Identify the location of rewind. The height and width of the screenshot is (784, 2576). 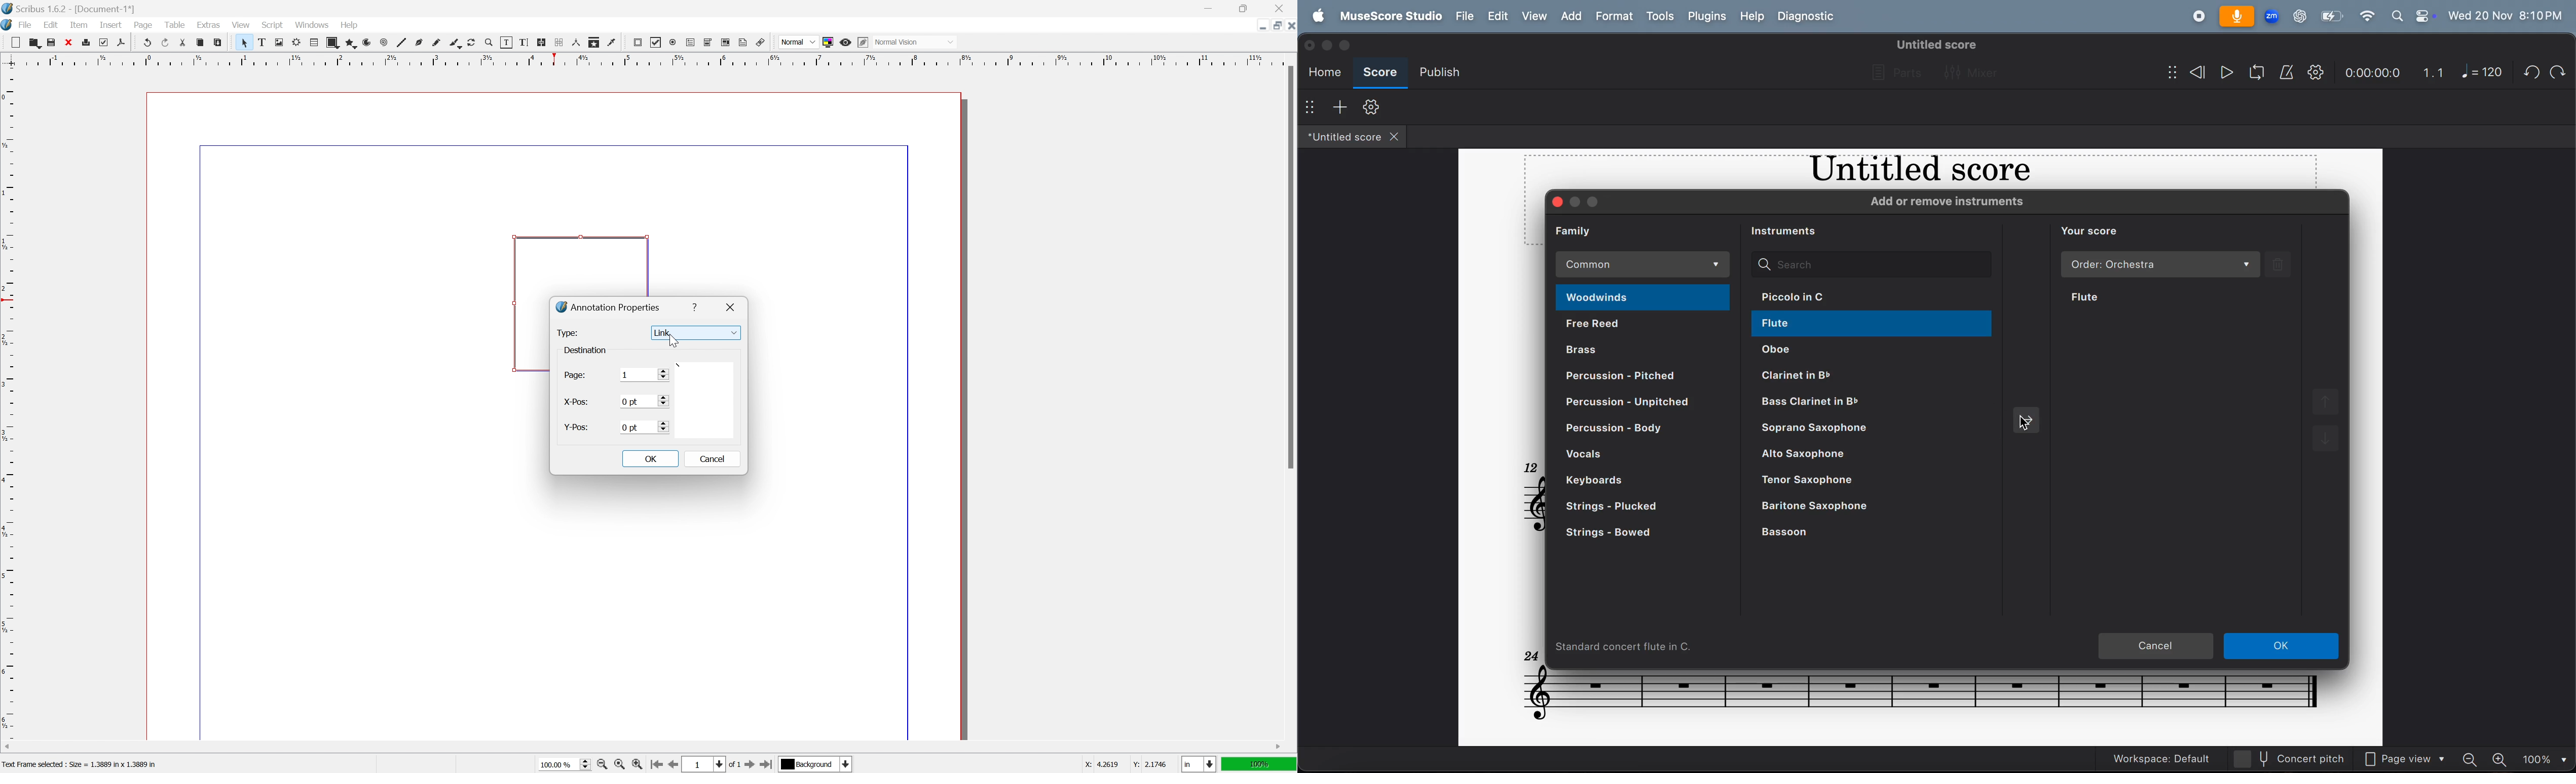
(2195, 72).